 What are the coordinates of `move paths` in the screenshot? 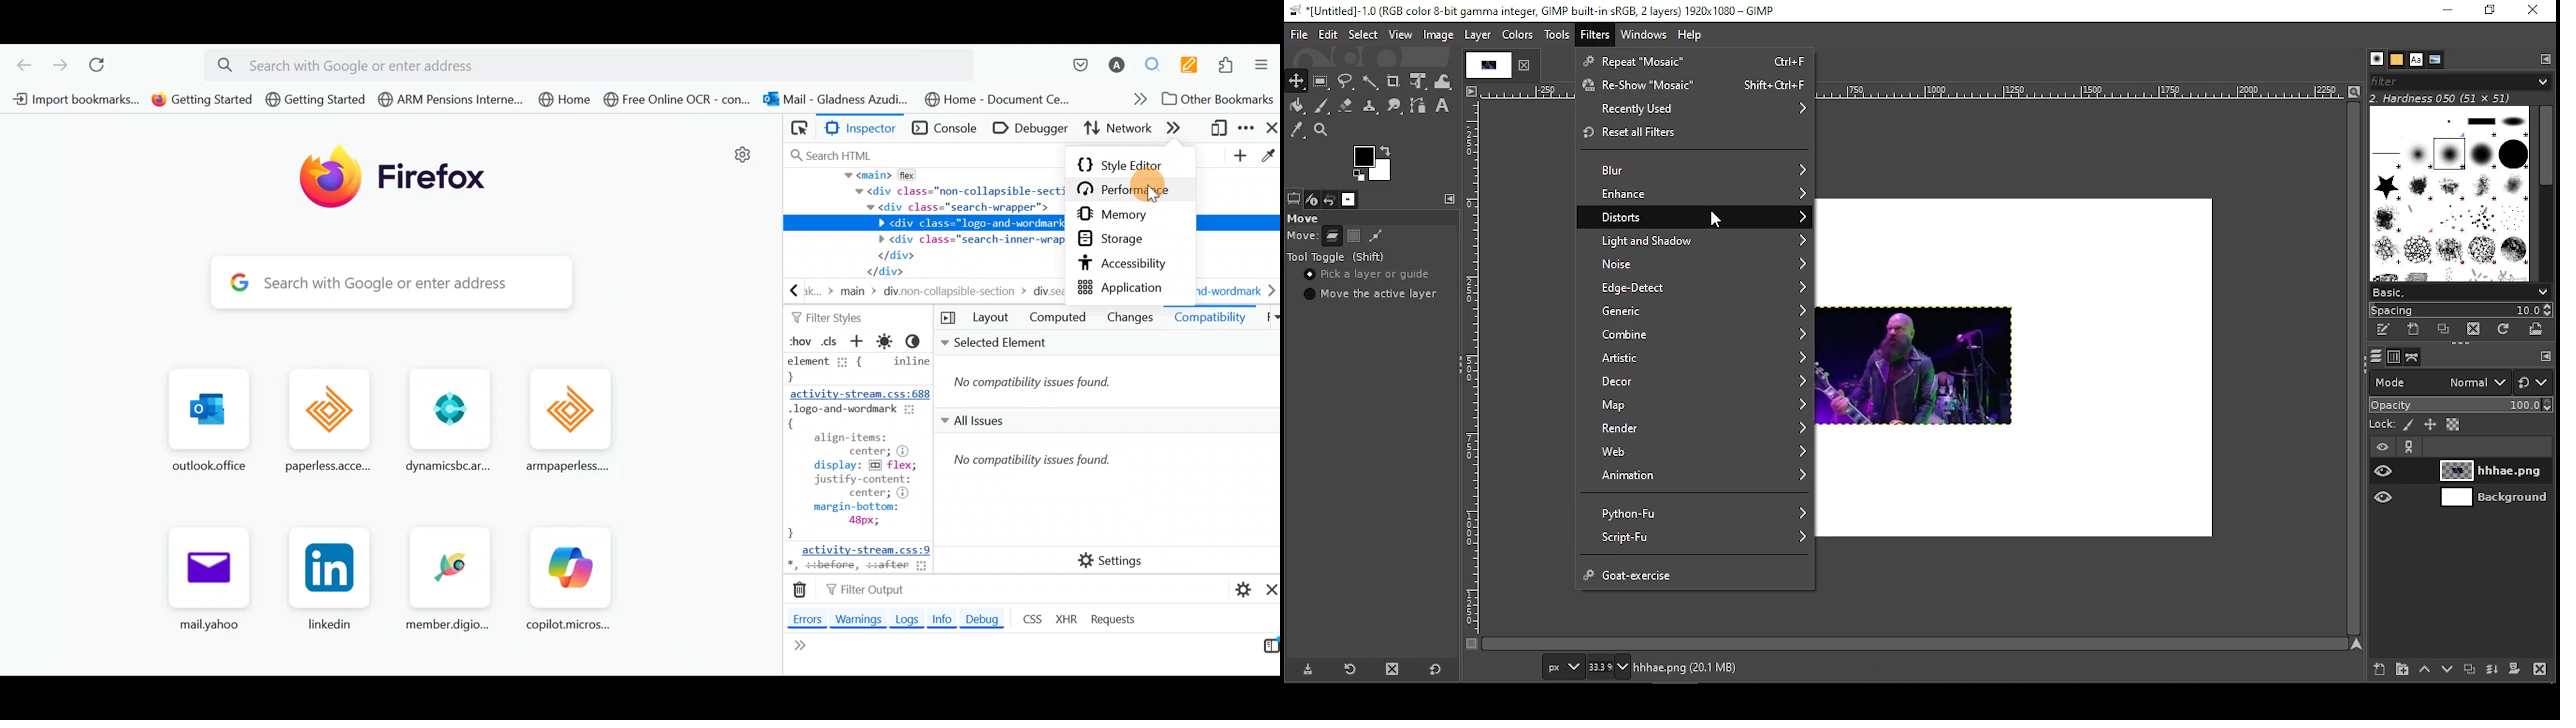 It's located at (1376, 236).